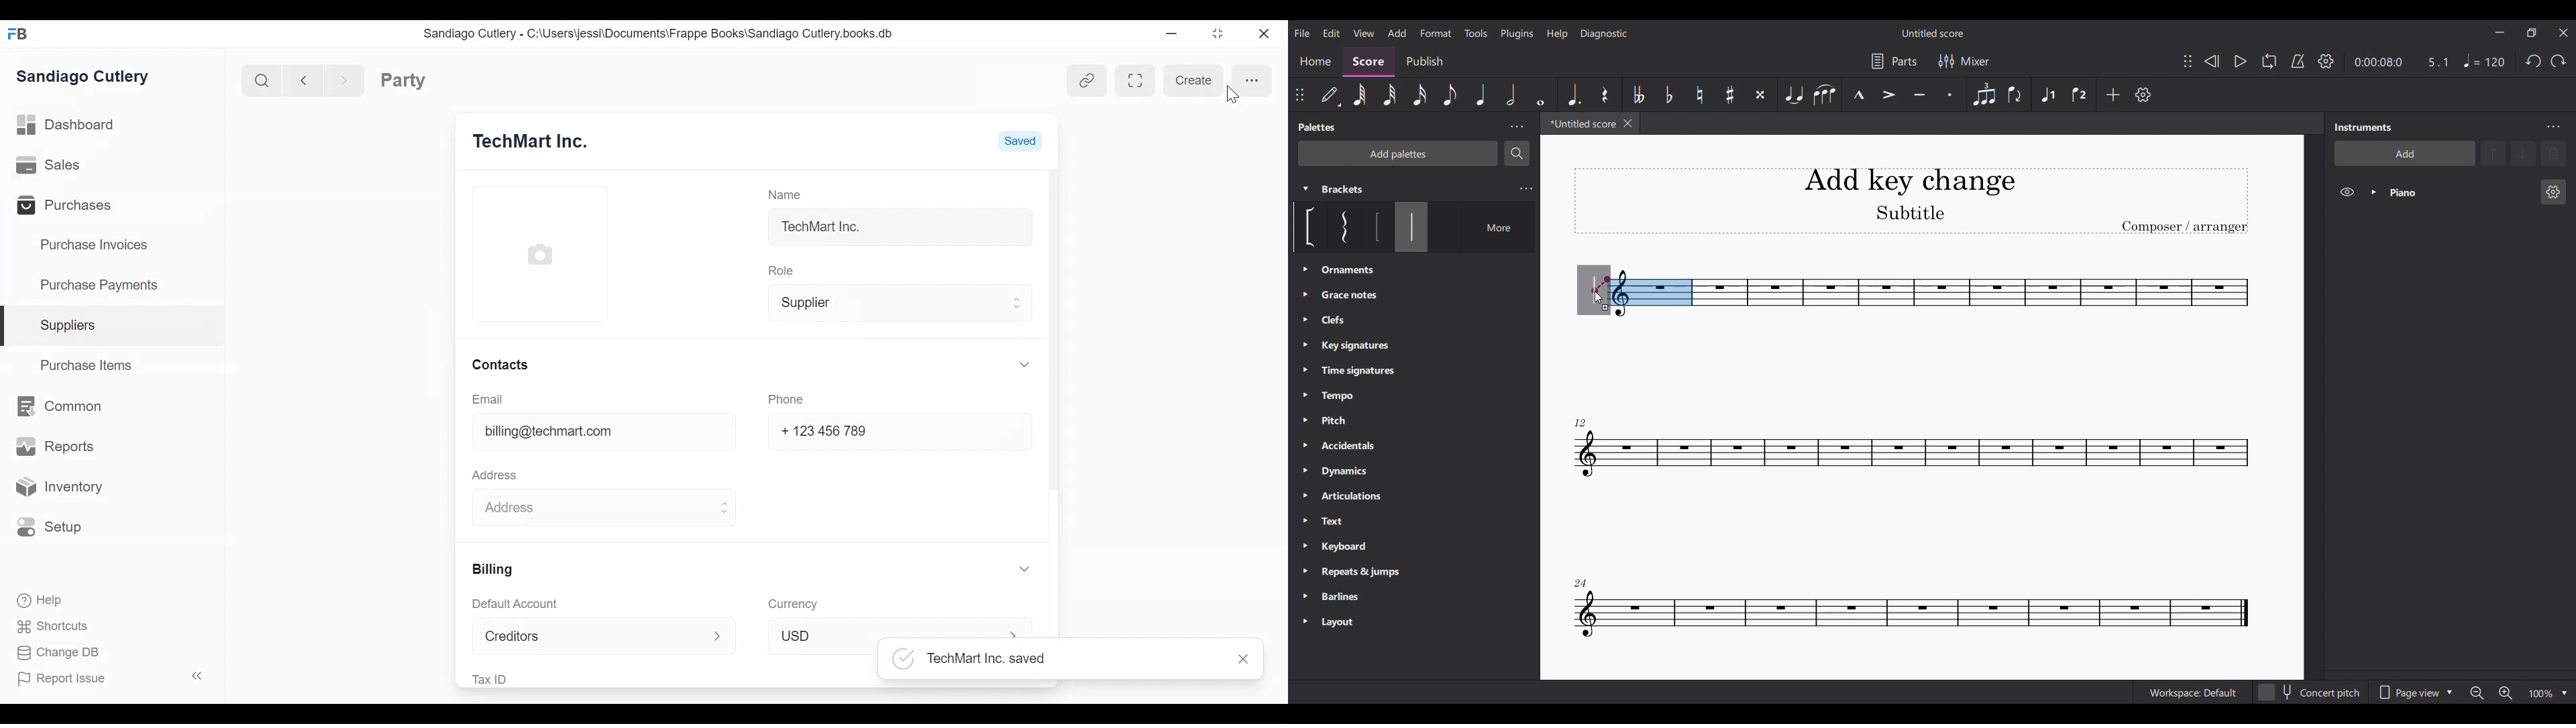 The height and width of the screenshot is (728, 2576). I want to click on Zoom in, so click(2506, 693).